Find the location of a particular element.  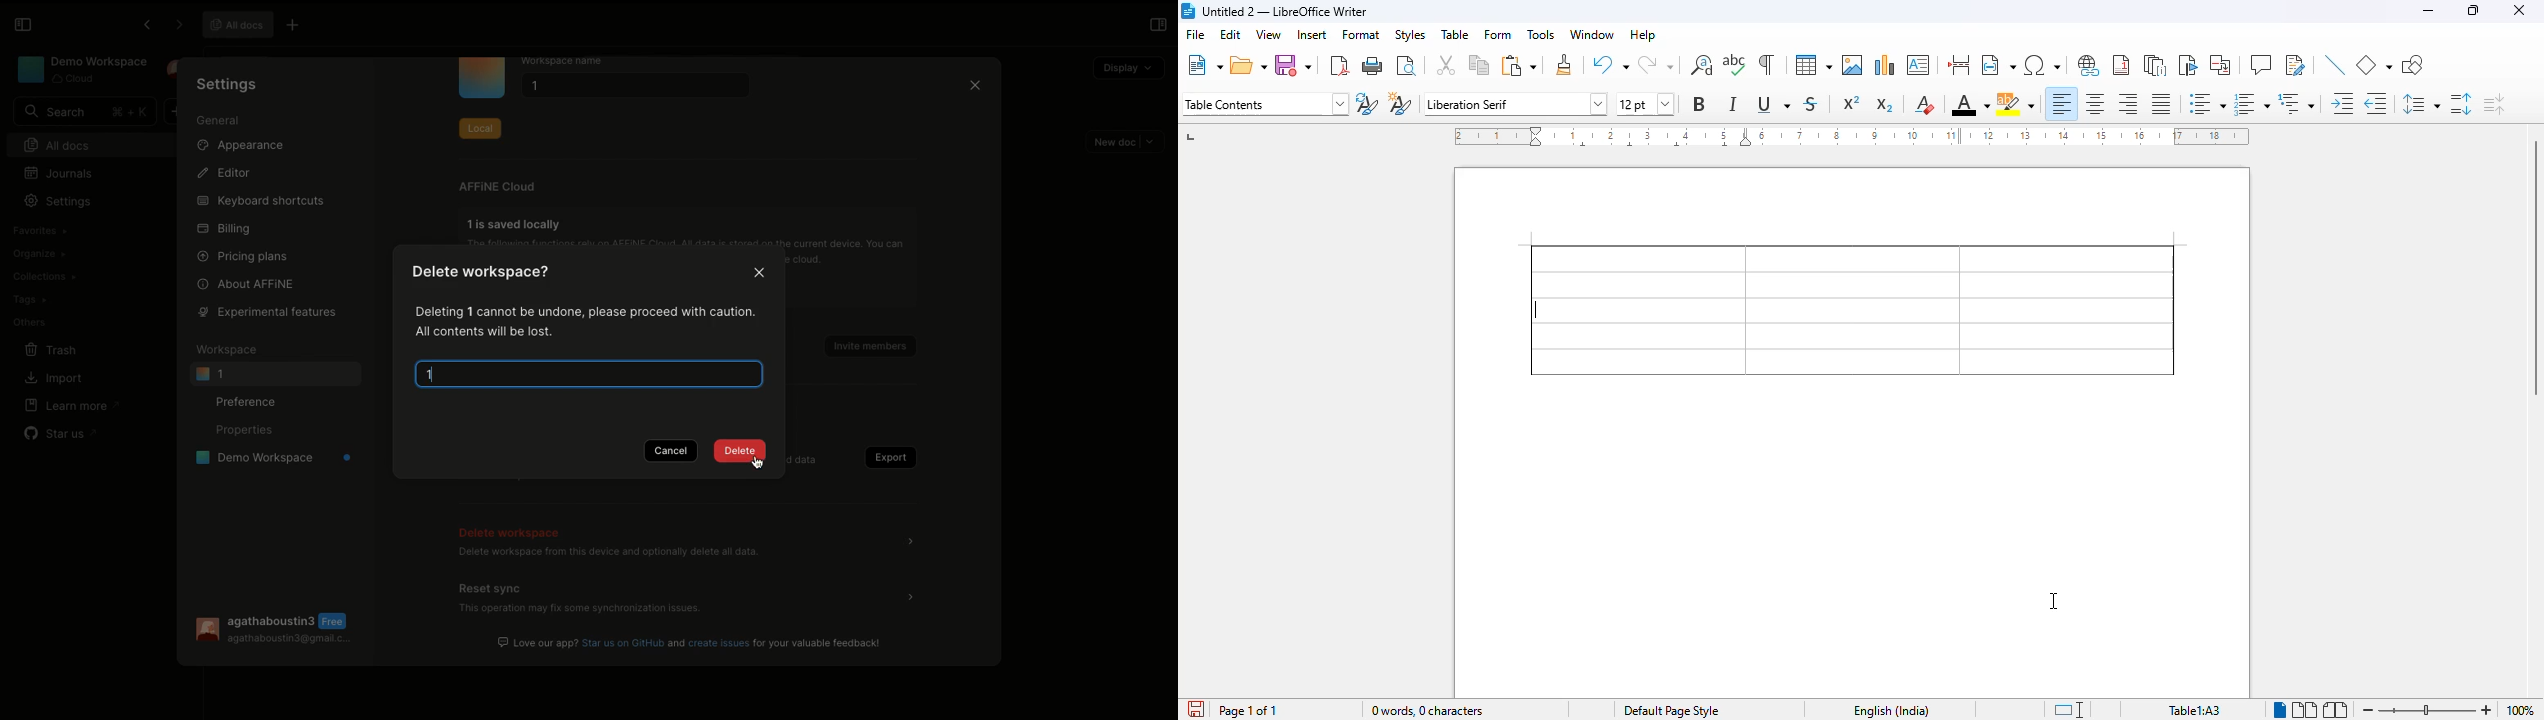

insert cross-reference is located at coordinates (2220, 64).